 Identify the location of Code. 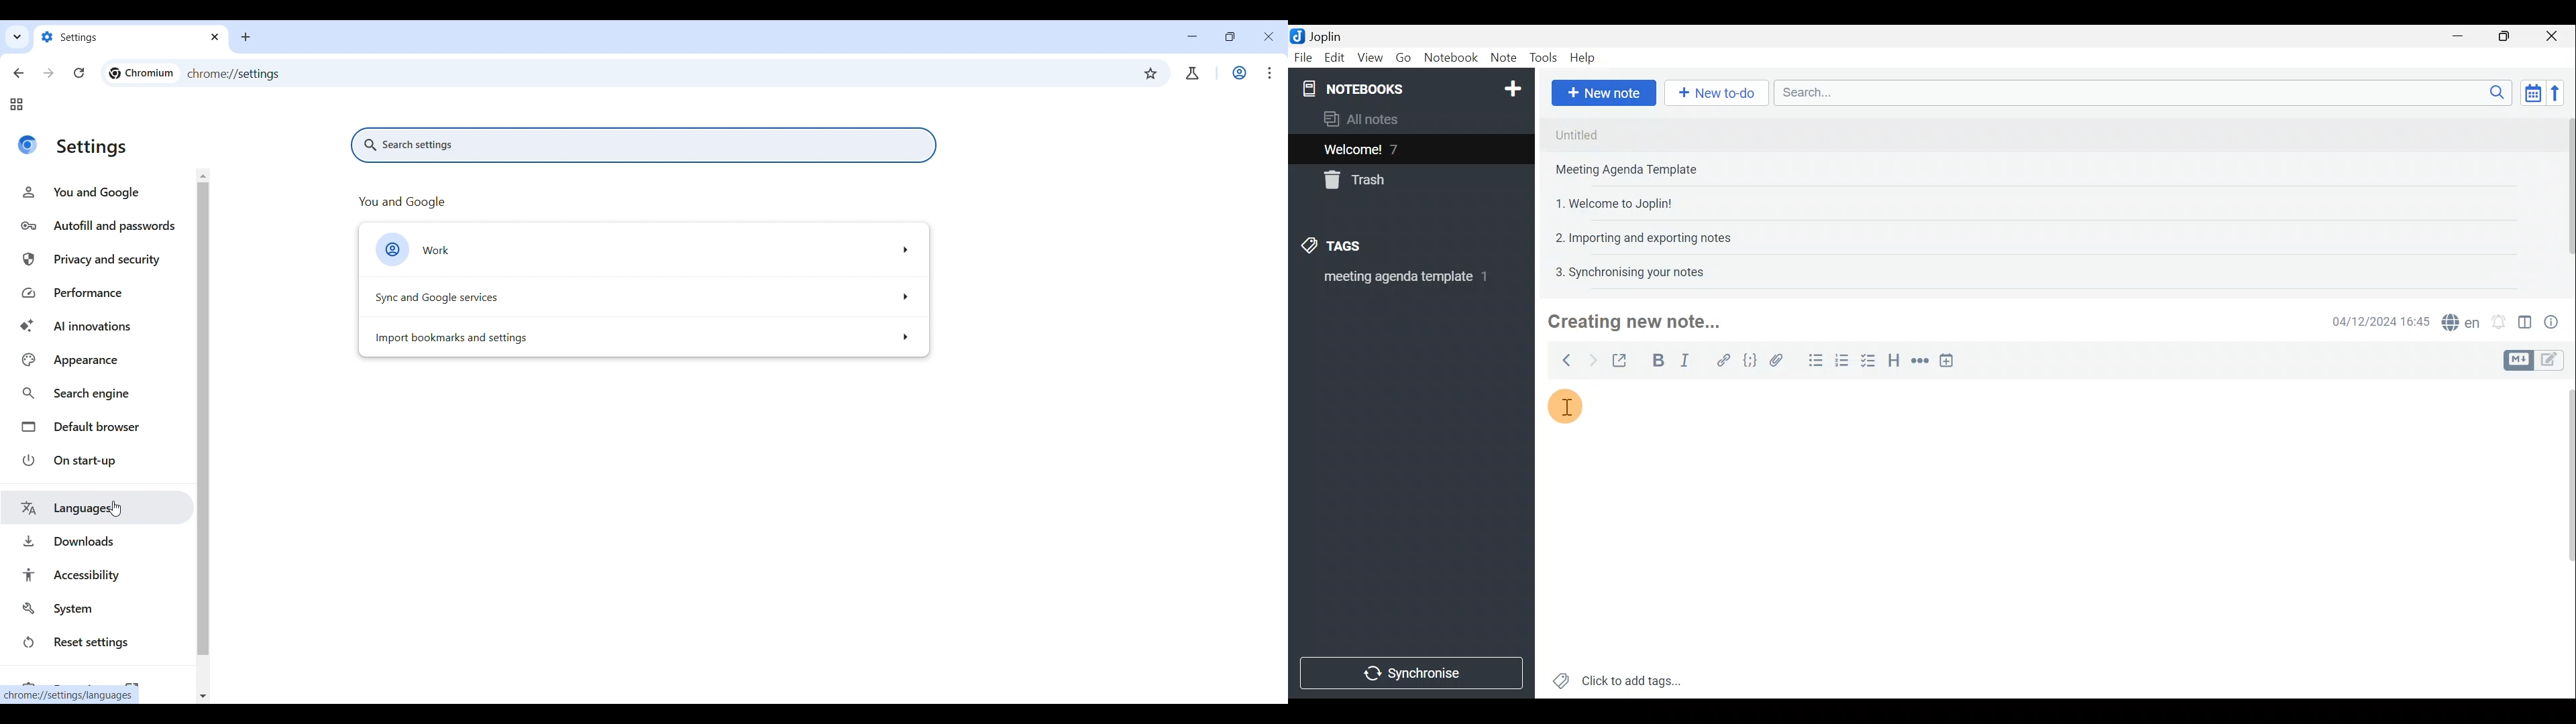
(1750, 359).